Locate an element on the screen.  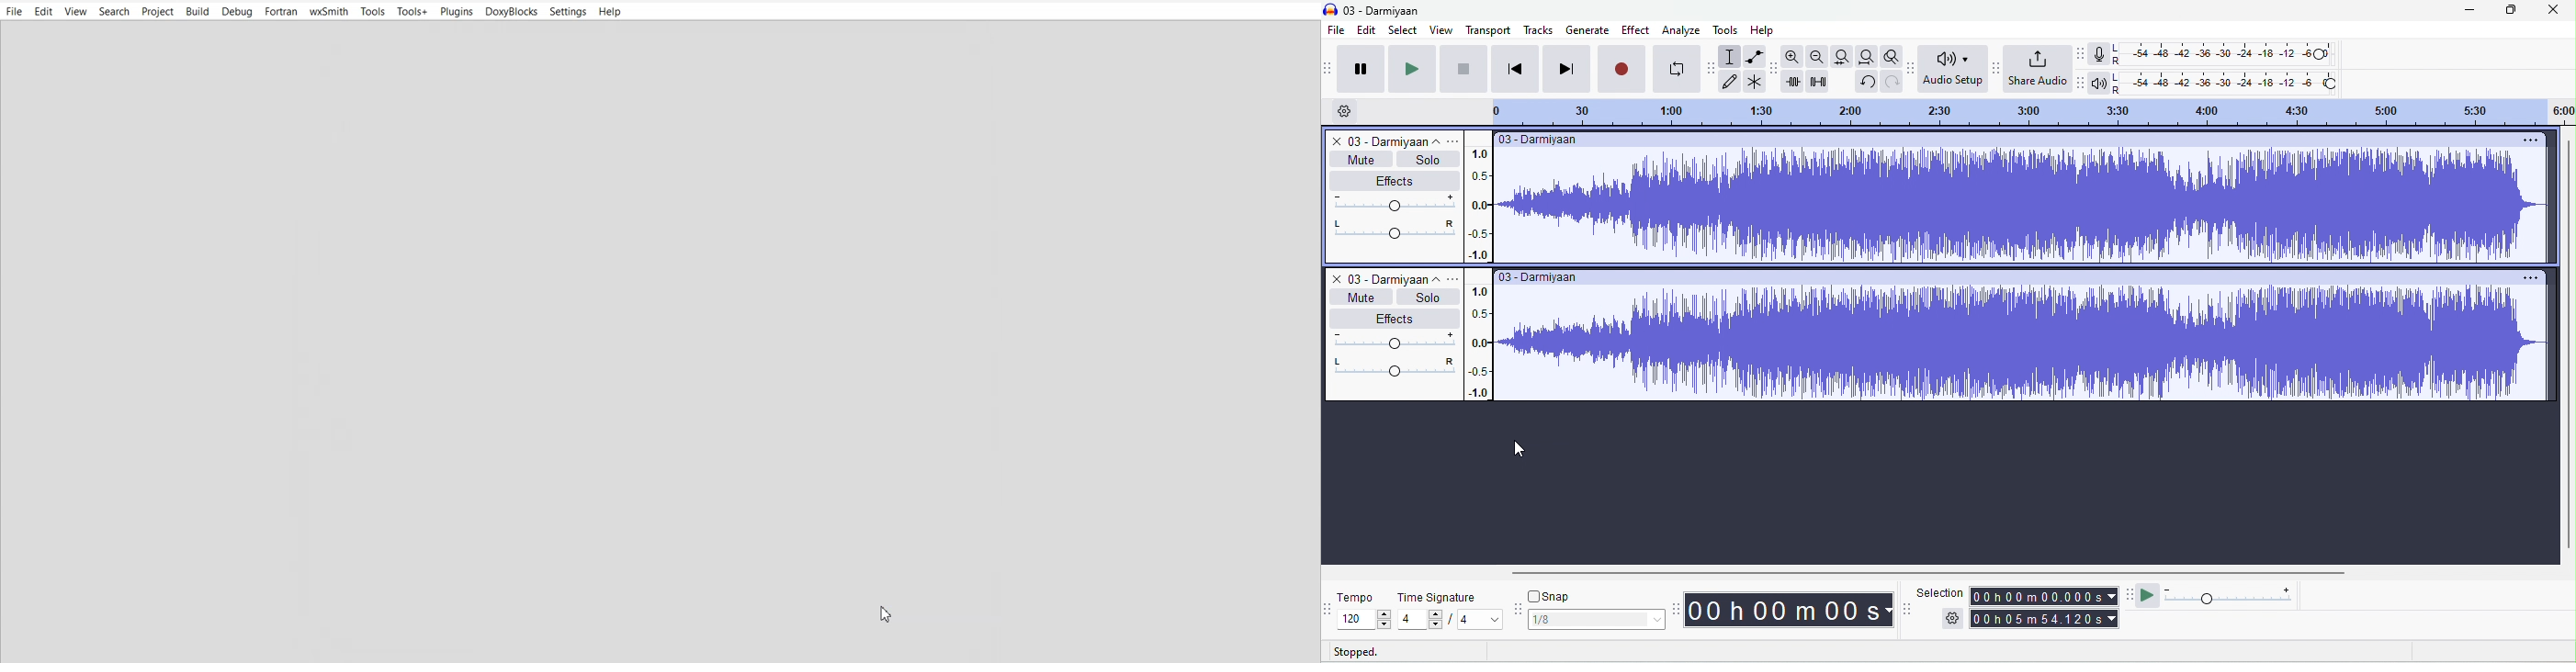
time is located at coordinates (1791, 611).